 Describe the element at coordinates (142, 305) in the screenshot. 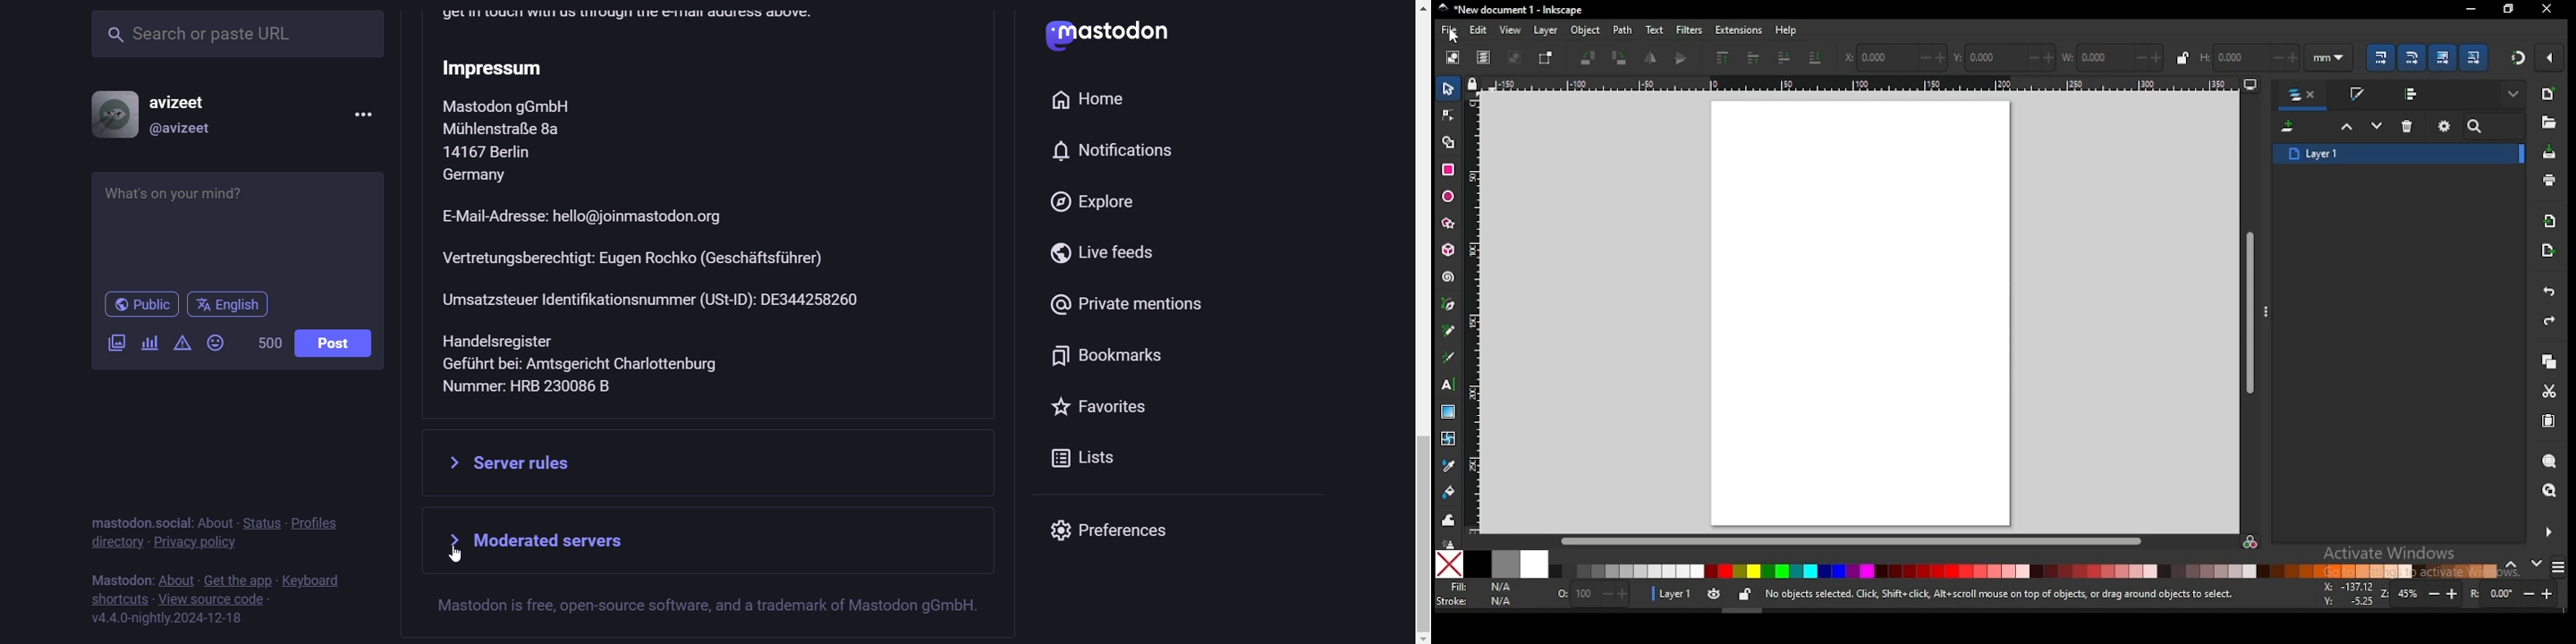

I see `Public` at that location.